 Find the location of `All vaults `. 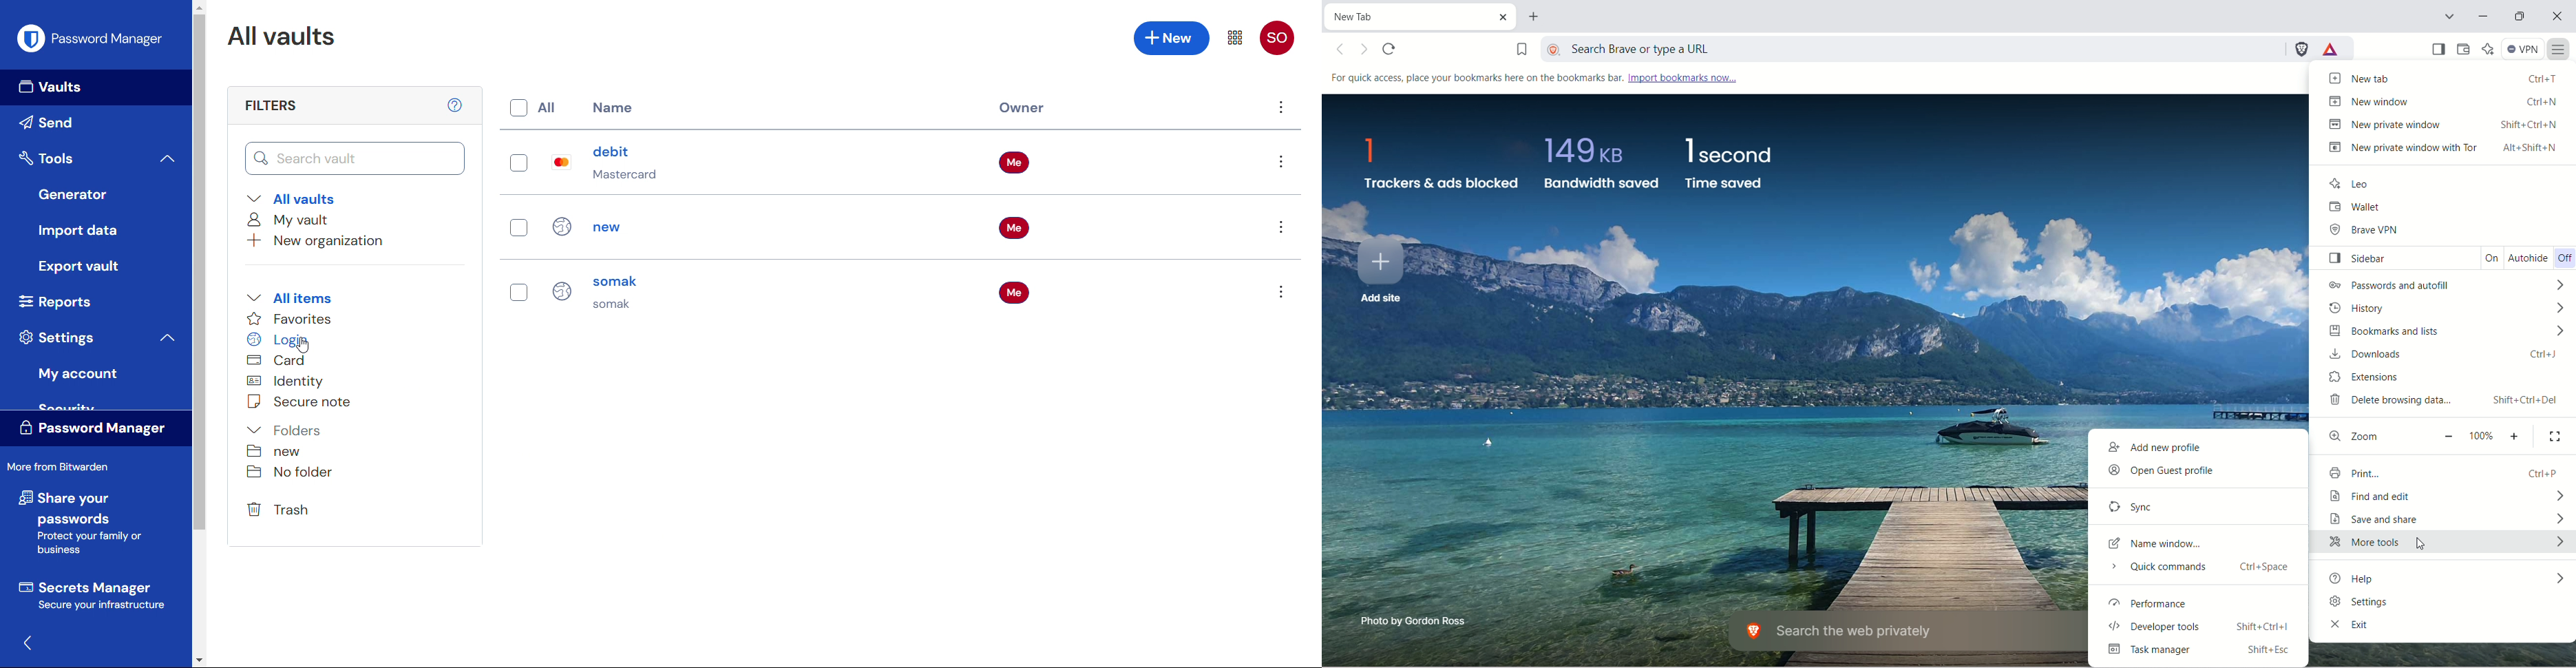

All vaults  is located at coordinates (295, 199).